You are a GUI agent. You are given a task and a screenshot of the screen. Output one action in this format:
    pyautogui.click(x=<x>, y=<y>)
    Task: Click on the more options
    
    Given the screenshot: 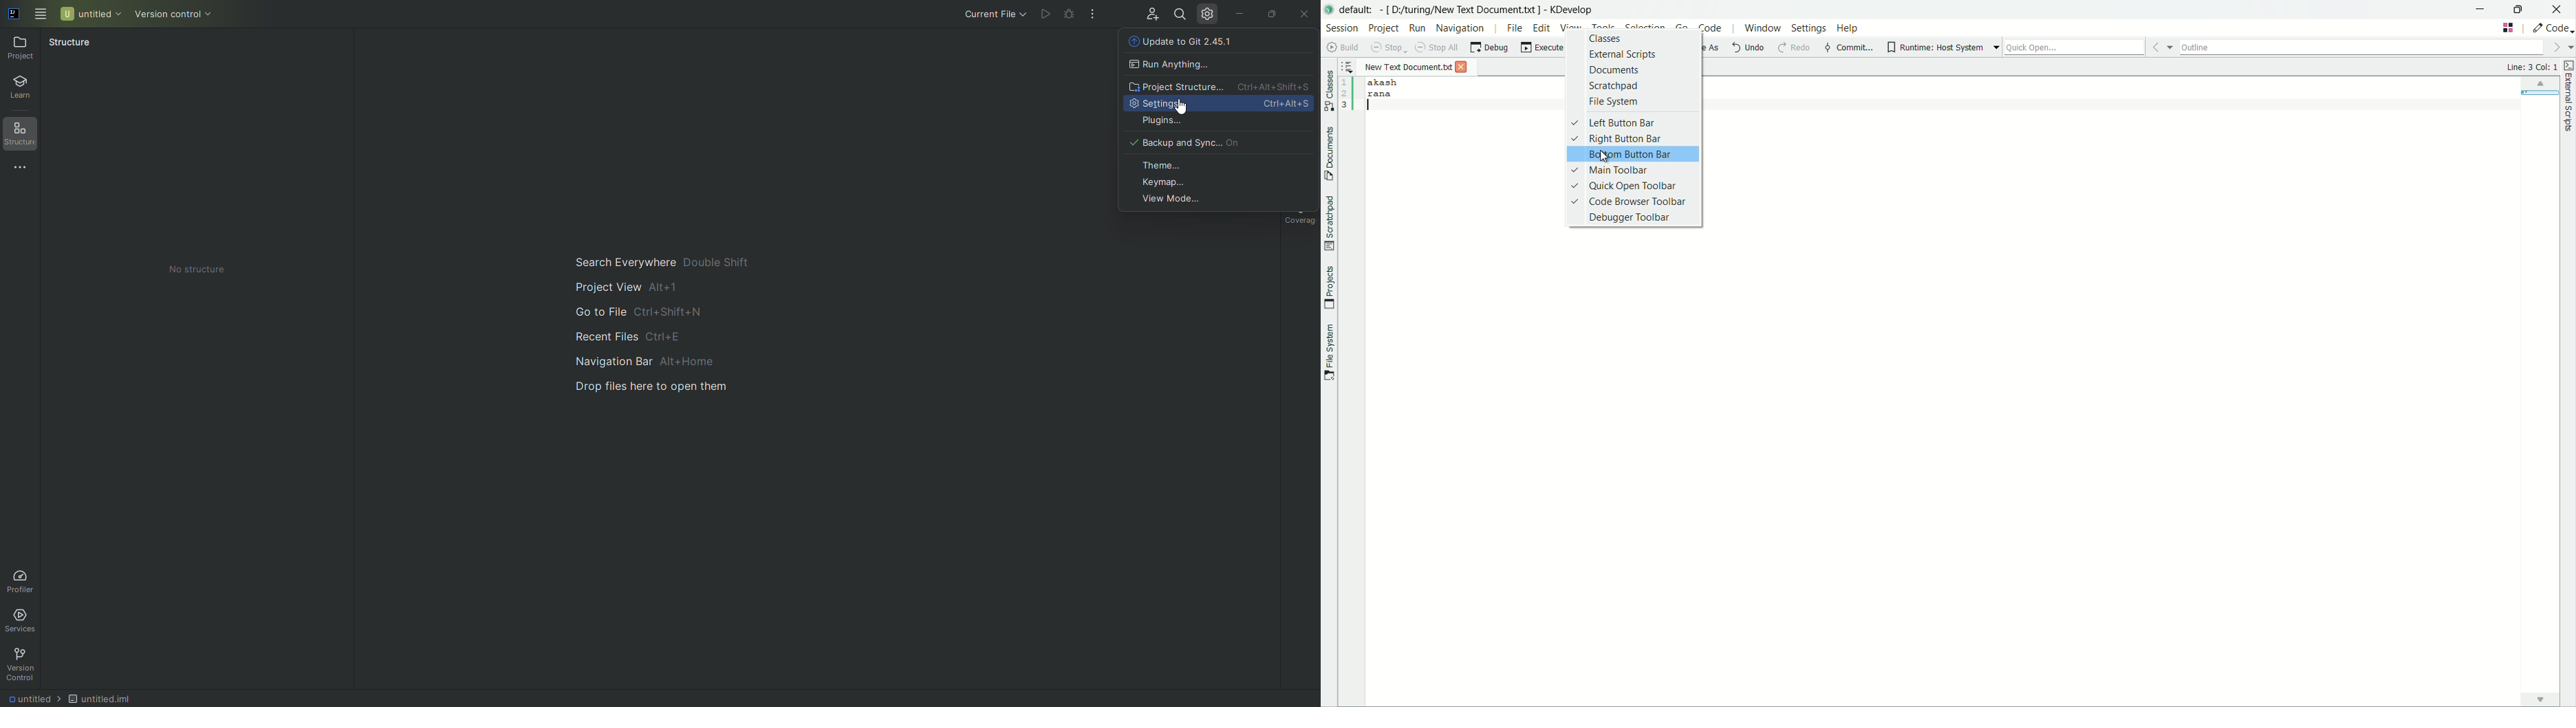 What is the action you would take?
    pyautogui.click(x=2562, y=48)
    